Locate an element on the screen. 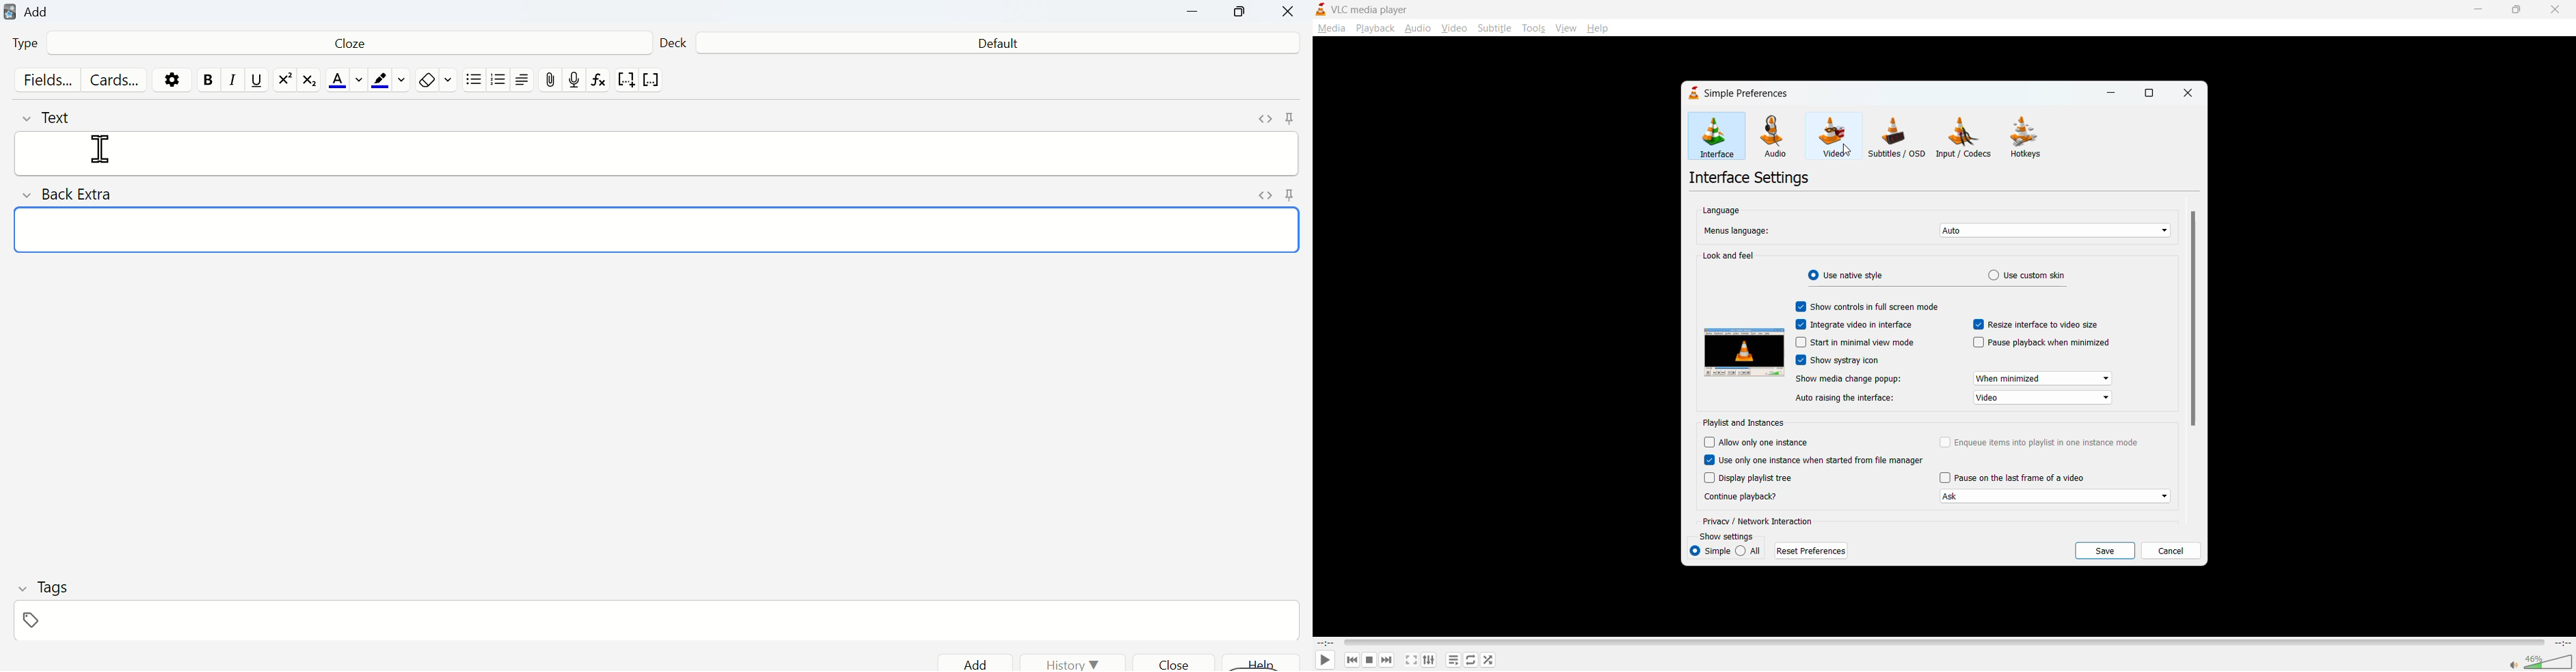  record is located at coordinates (575, 81).